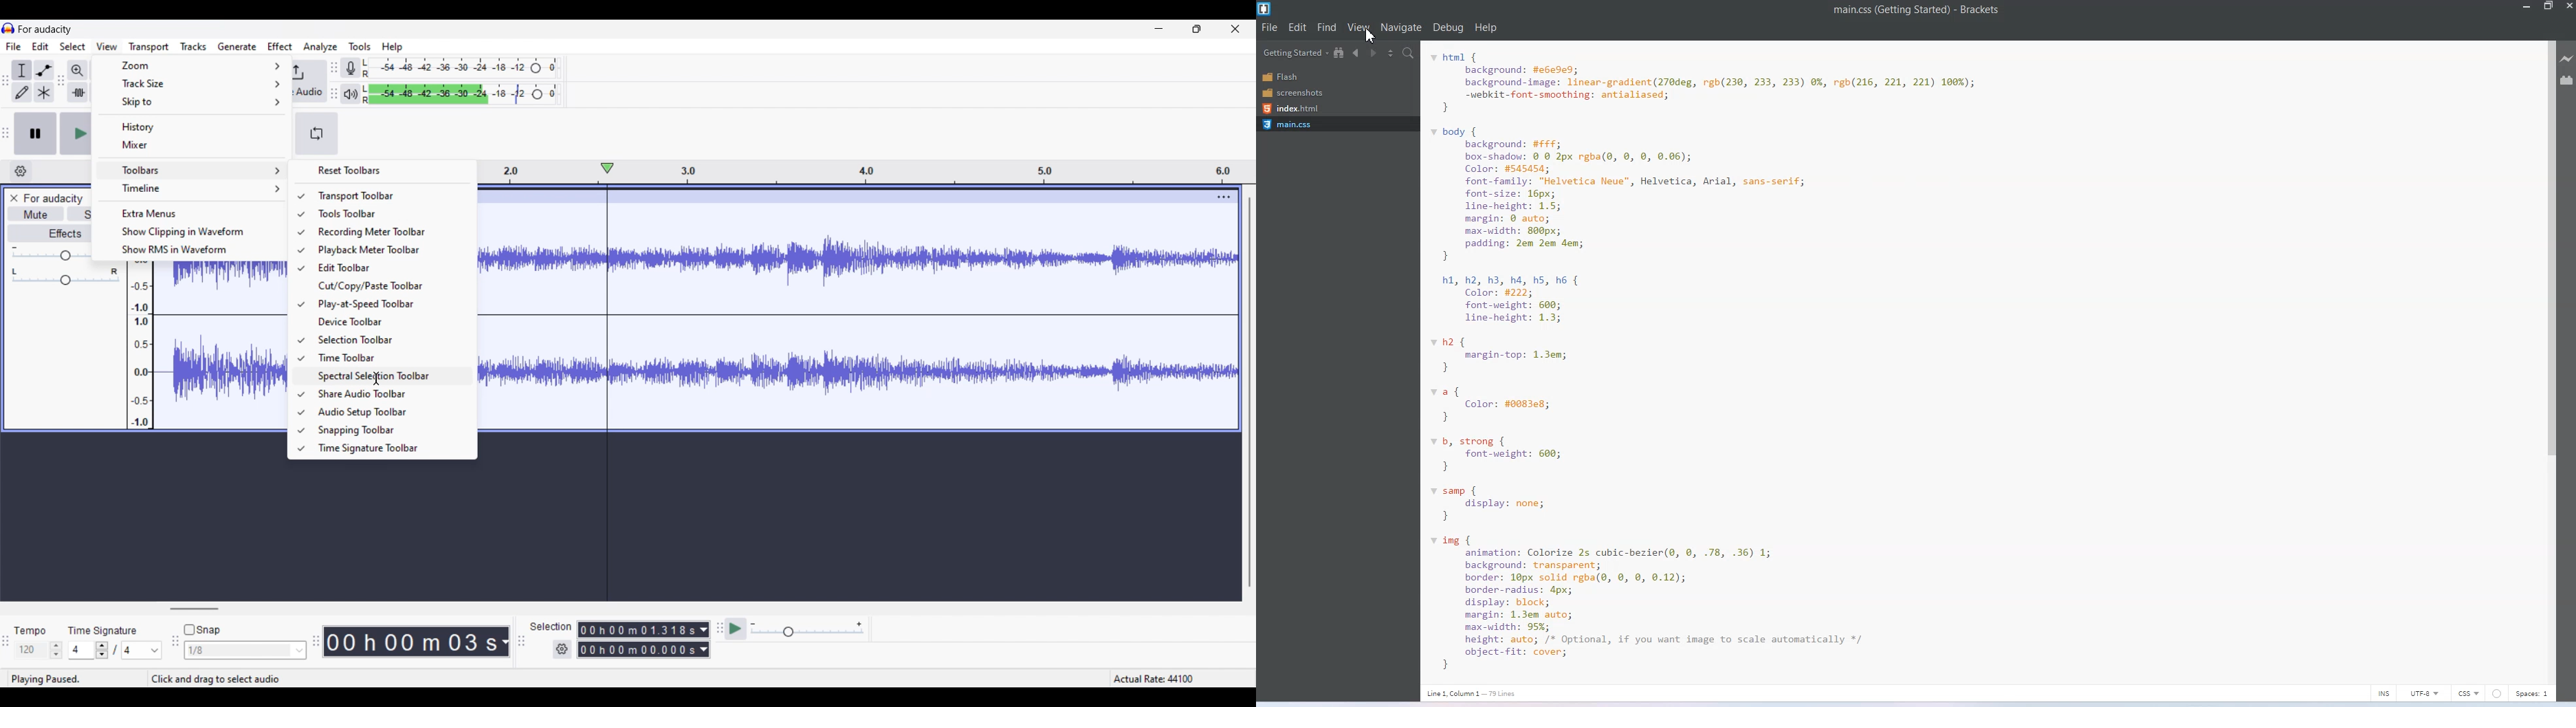 This screenshot has width=2576, height=728. What do you see at coordinates (1921, 12) in the screenshot?
I see `main.css (Getting started)-Brackets` at bounding box center [1921, 12].